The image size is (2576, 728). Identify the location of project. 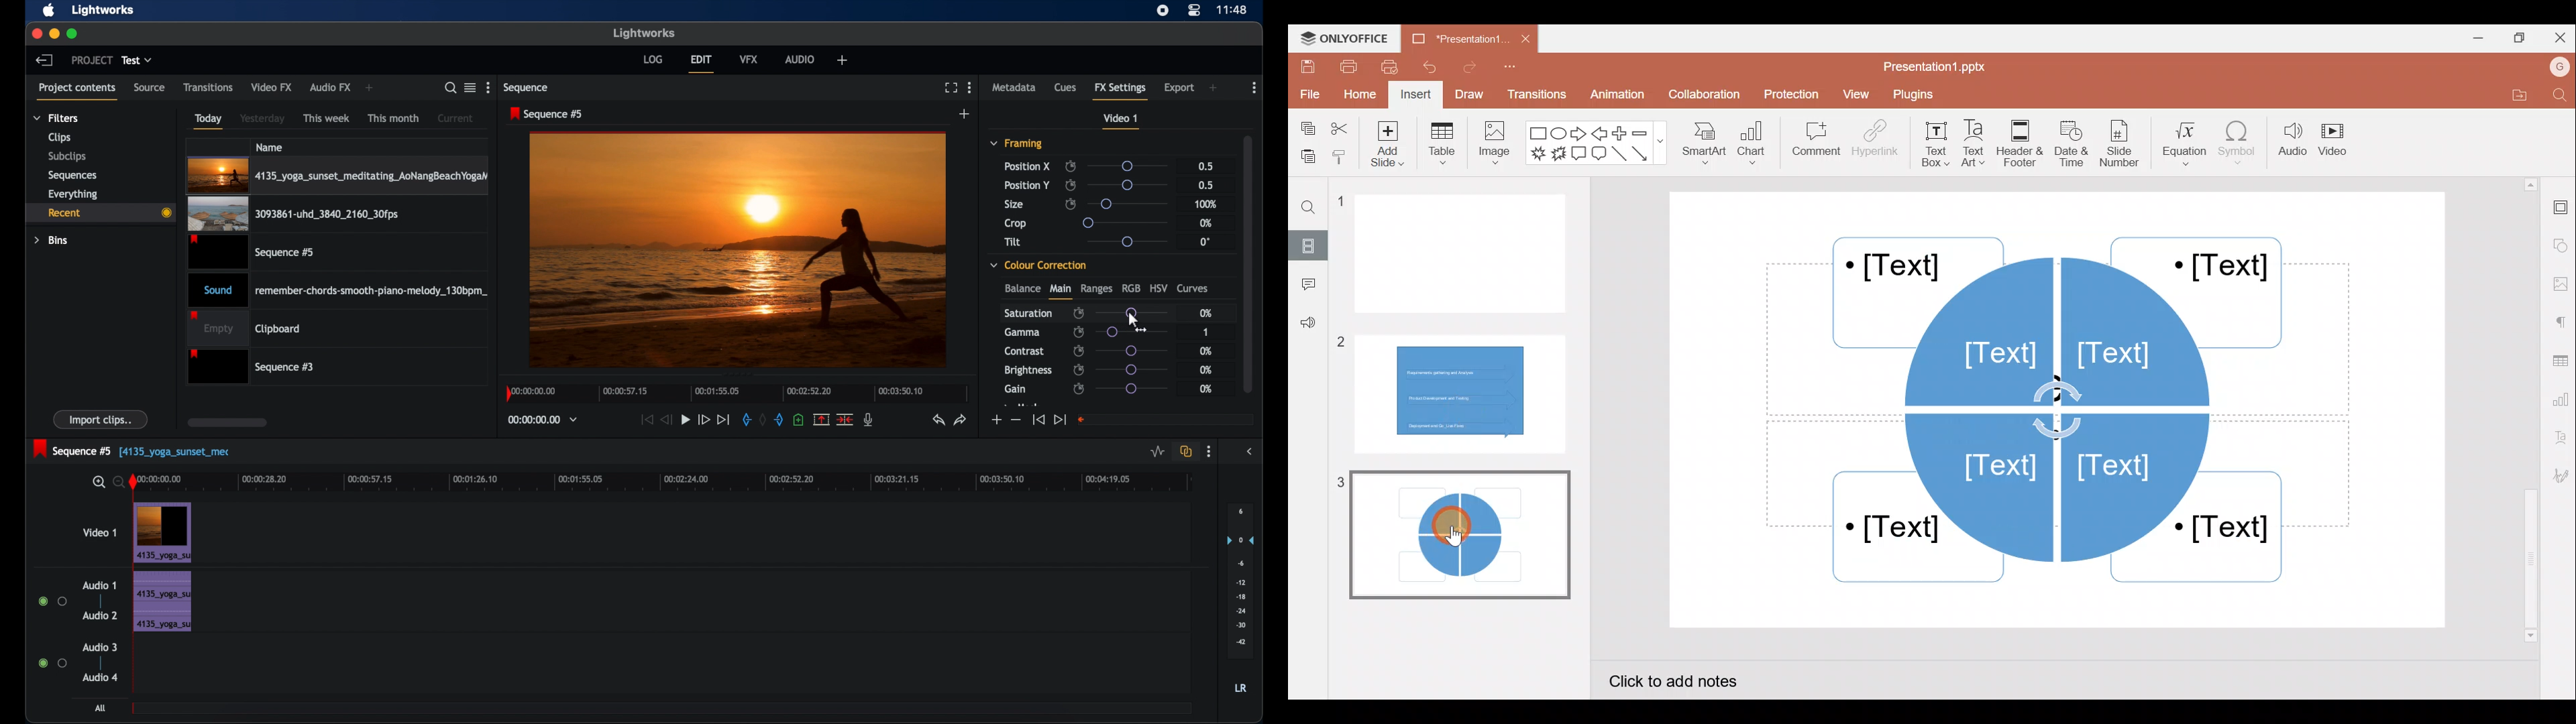
(92, 60).